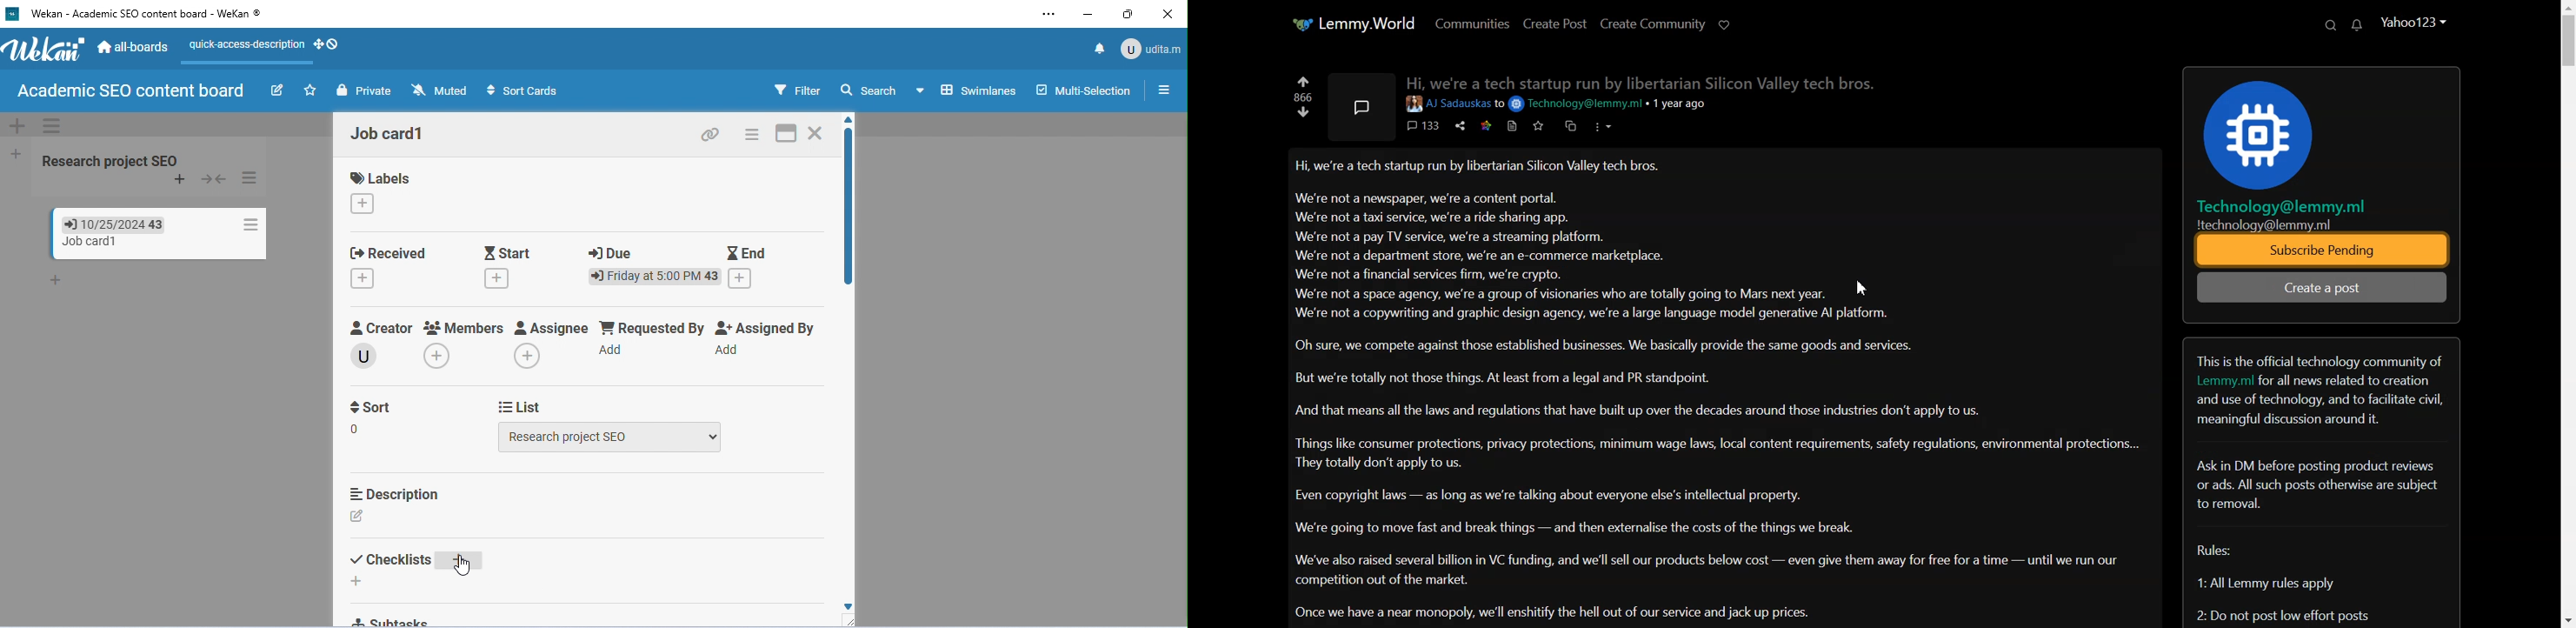  I want to click on Home page, so click(1354, 24).